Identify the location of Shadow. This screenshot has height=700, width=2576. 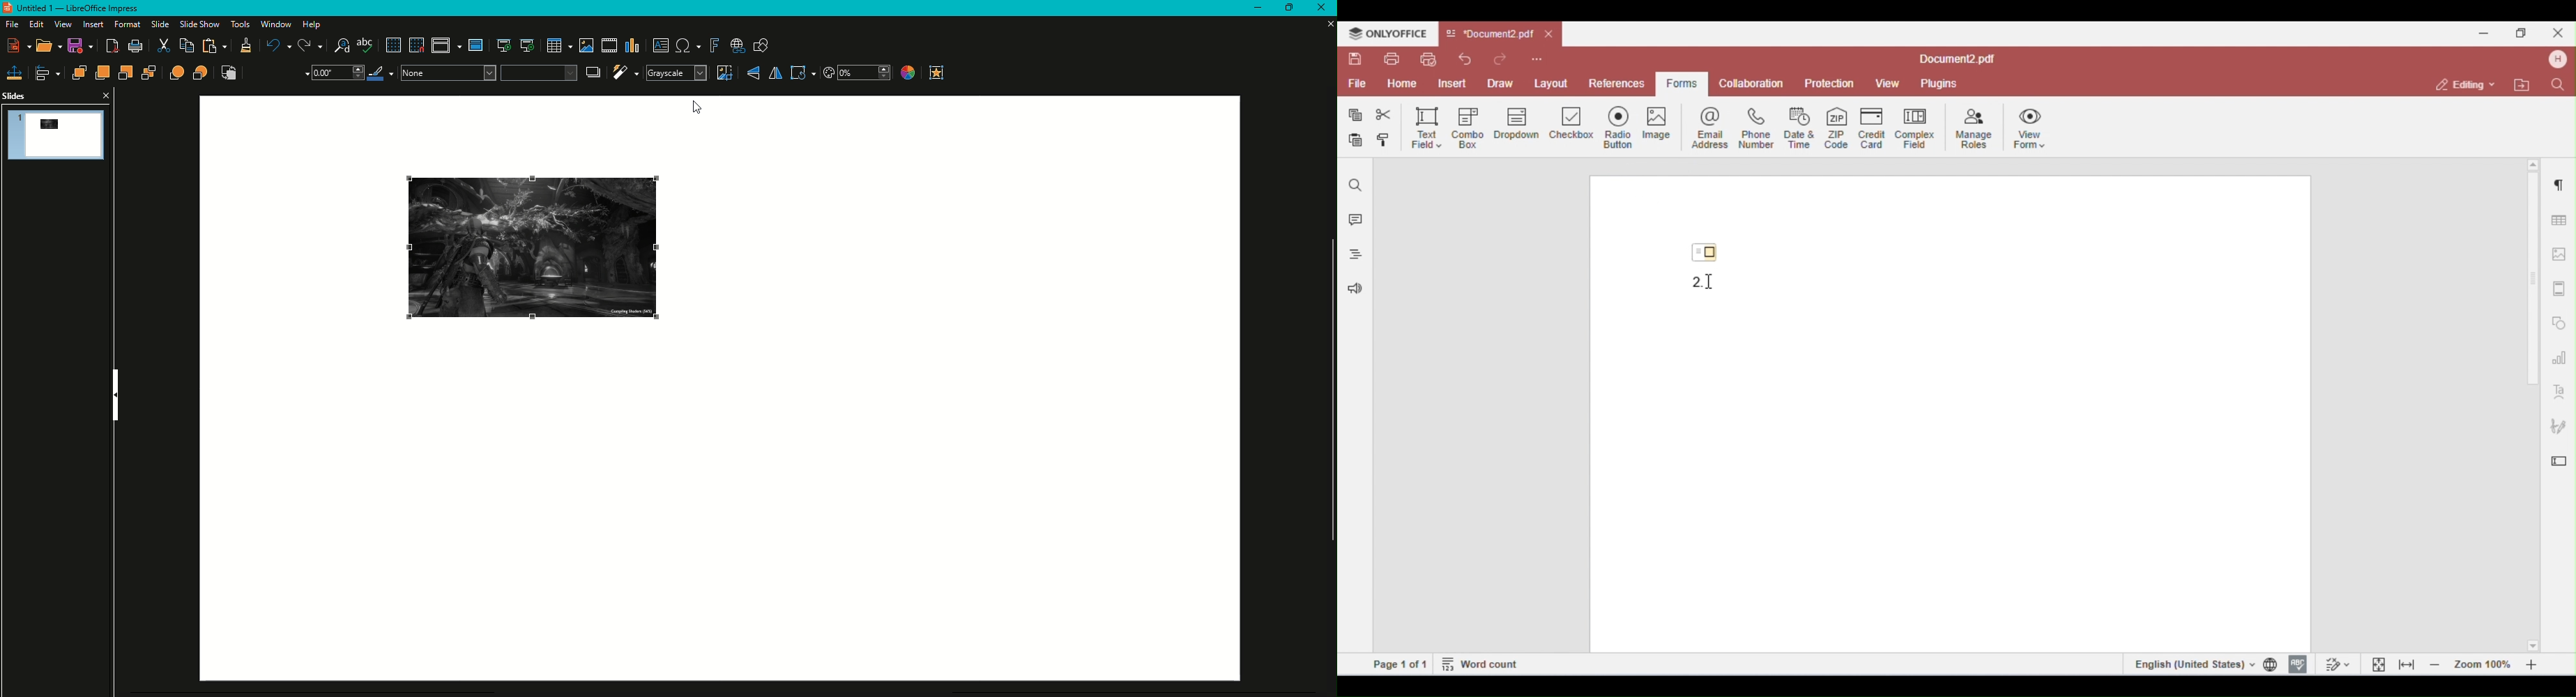
(594, 72).